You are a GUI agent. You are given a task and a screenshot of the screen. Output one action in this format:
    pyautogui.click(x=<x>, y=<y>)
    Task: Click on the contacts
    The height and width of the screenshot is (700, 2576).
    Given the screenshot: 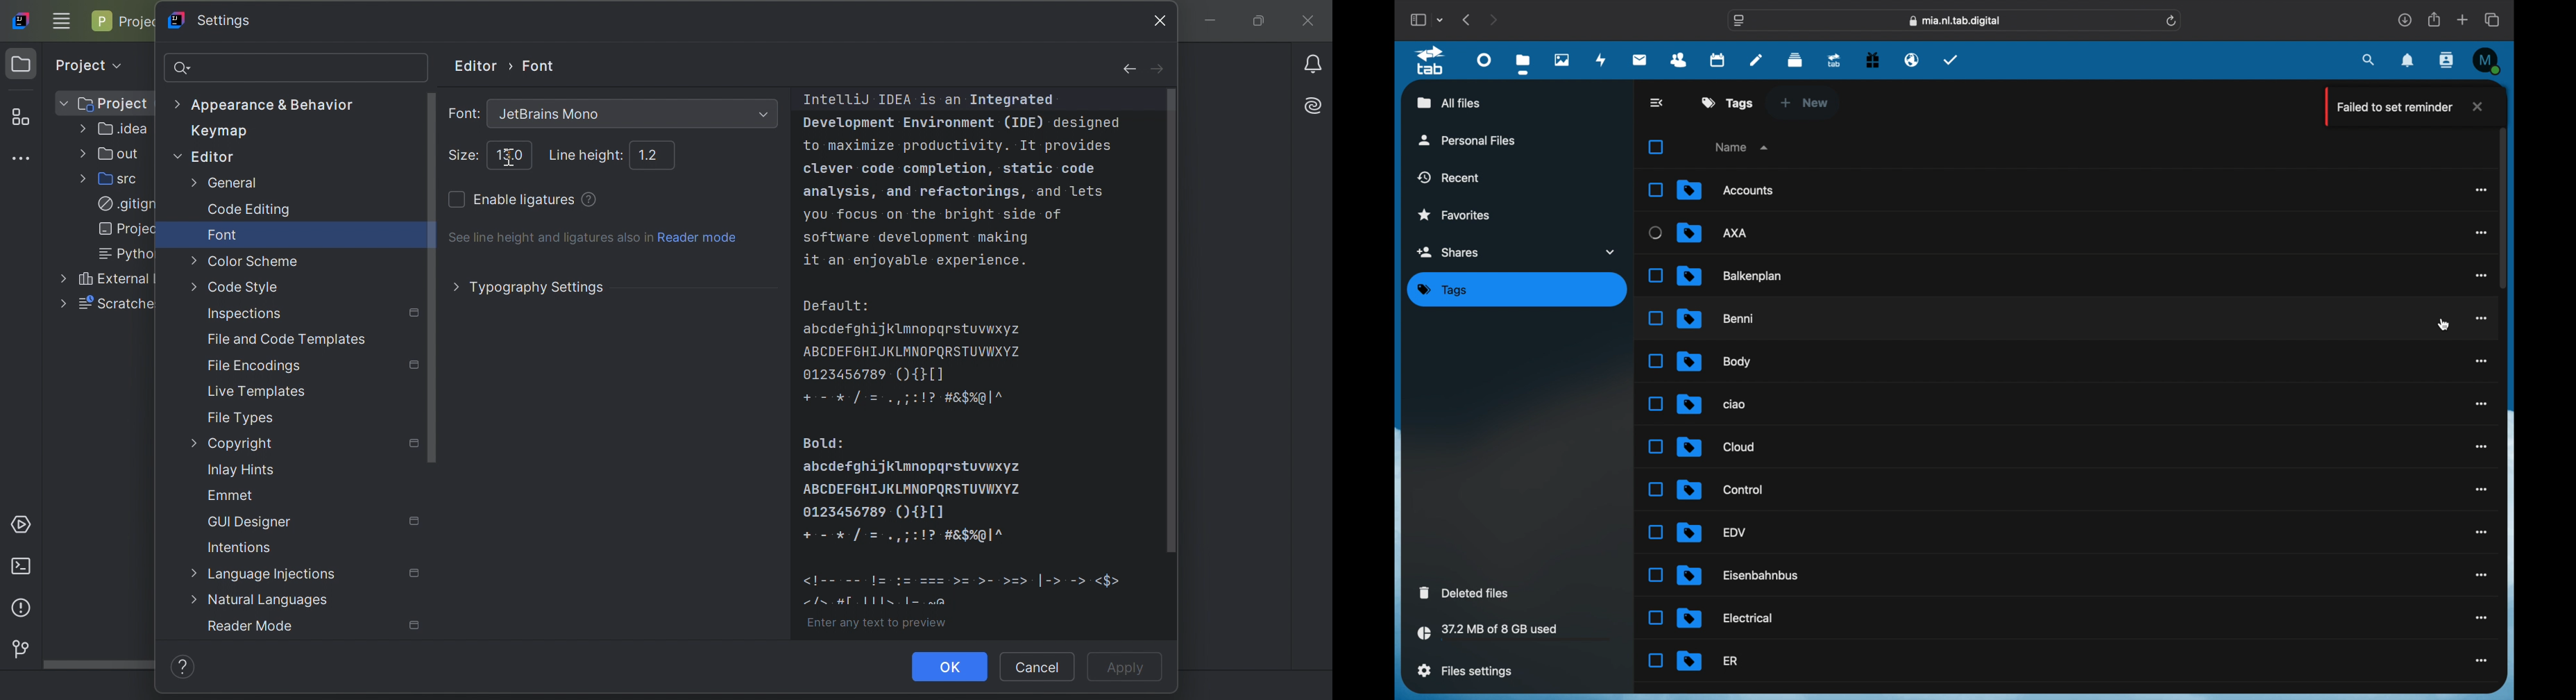 What is the action you would take?
    pyautogui.click(x=2447, y=61)
    